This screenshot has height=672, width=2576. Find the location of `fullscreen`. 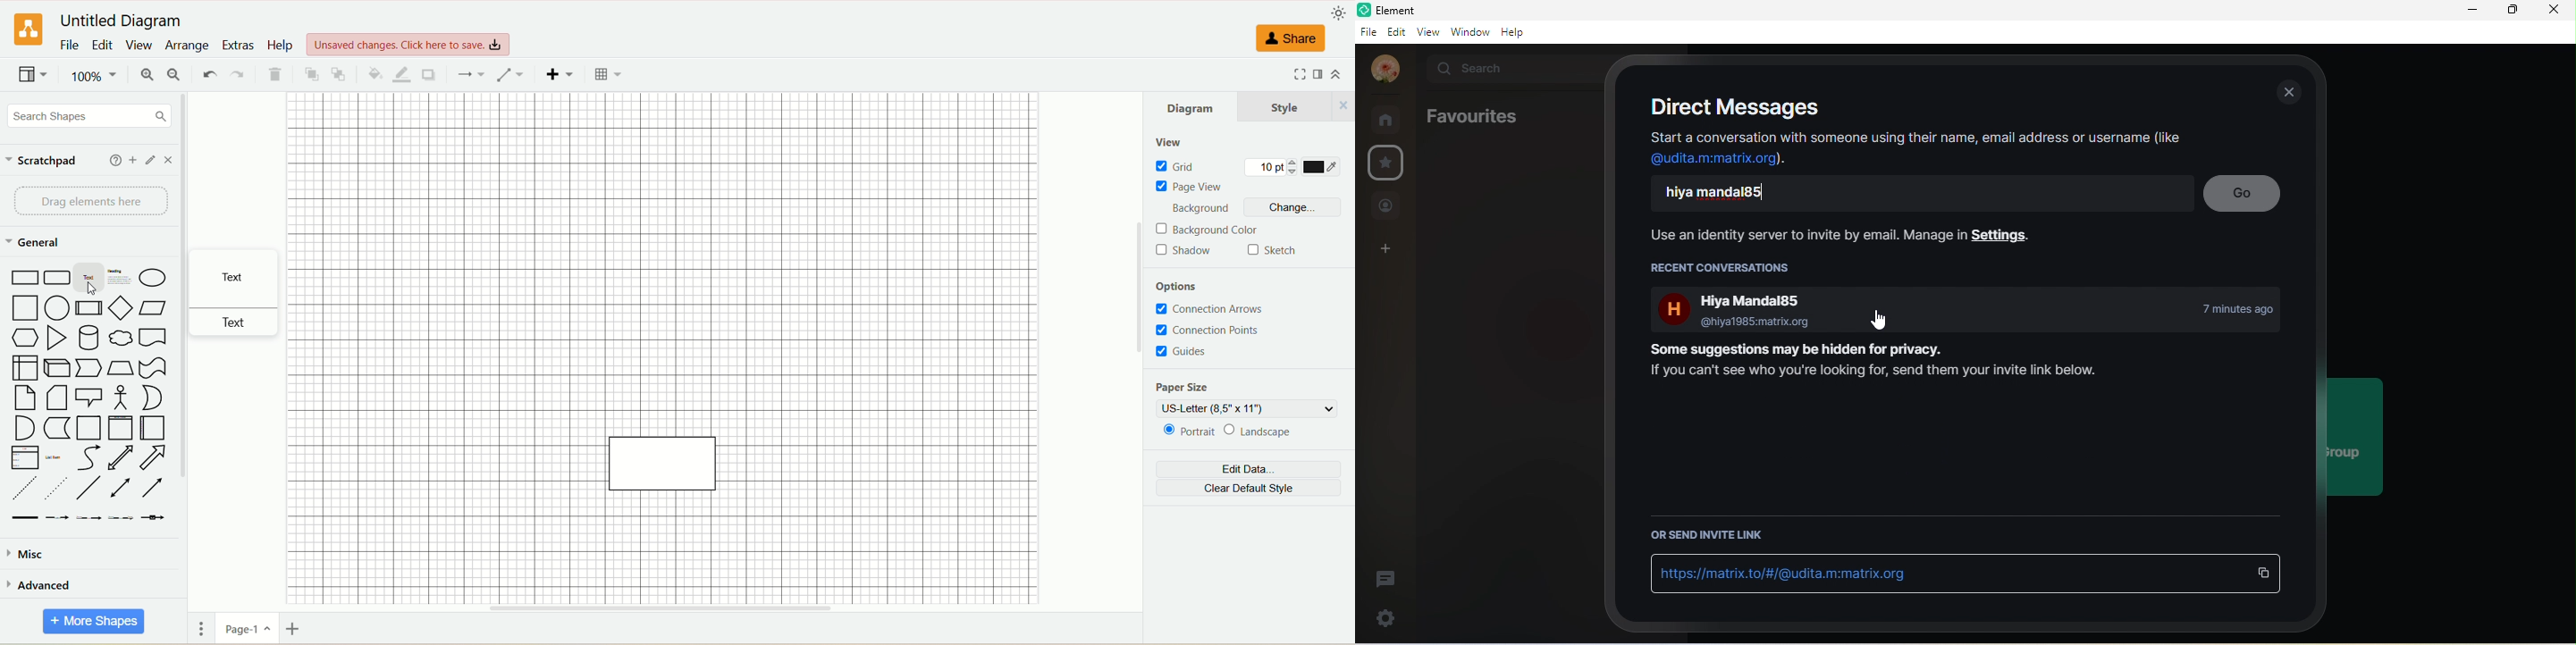

fullscreen is located at coordinates (1287, 75).